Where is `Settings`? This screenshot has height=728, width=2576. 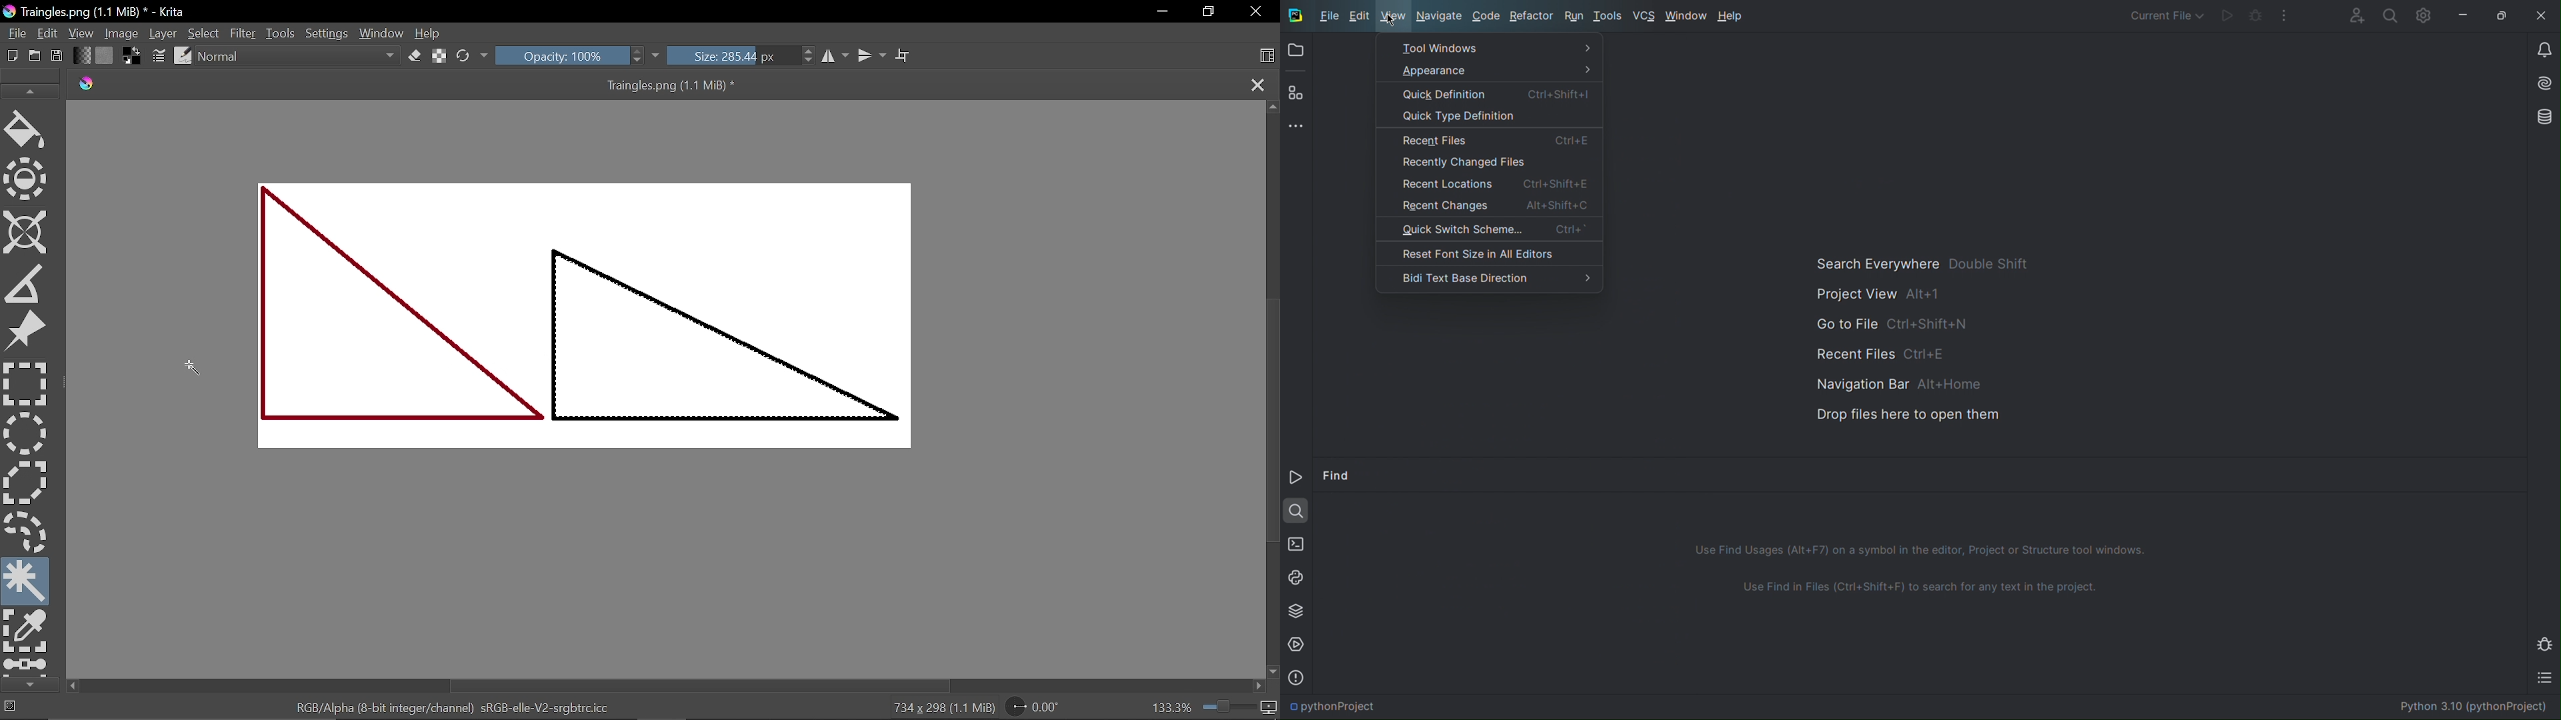
Settings is located at coordinates (329, 33).